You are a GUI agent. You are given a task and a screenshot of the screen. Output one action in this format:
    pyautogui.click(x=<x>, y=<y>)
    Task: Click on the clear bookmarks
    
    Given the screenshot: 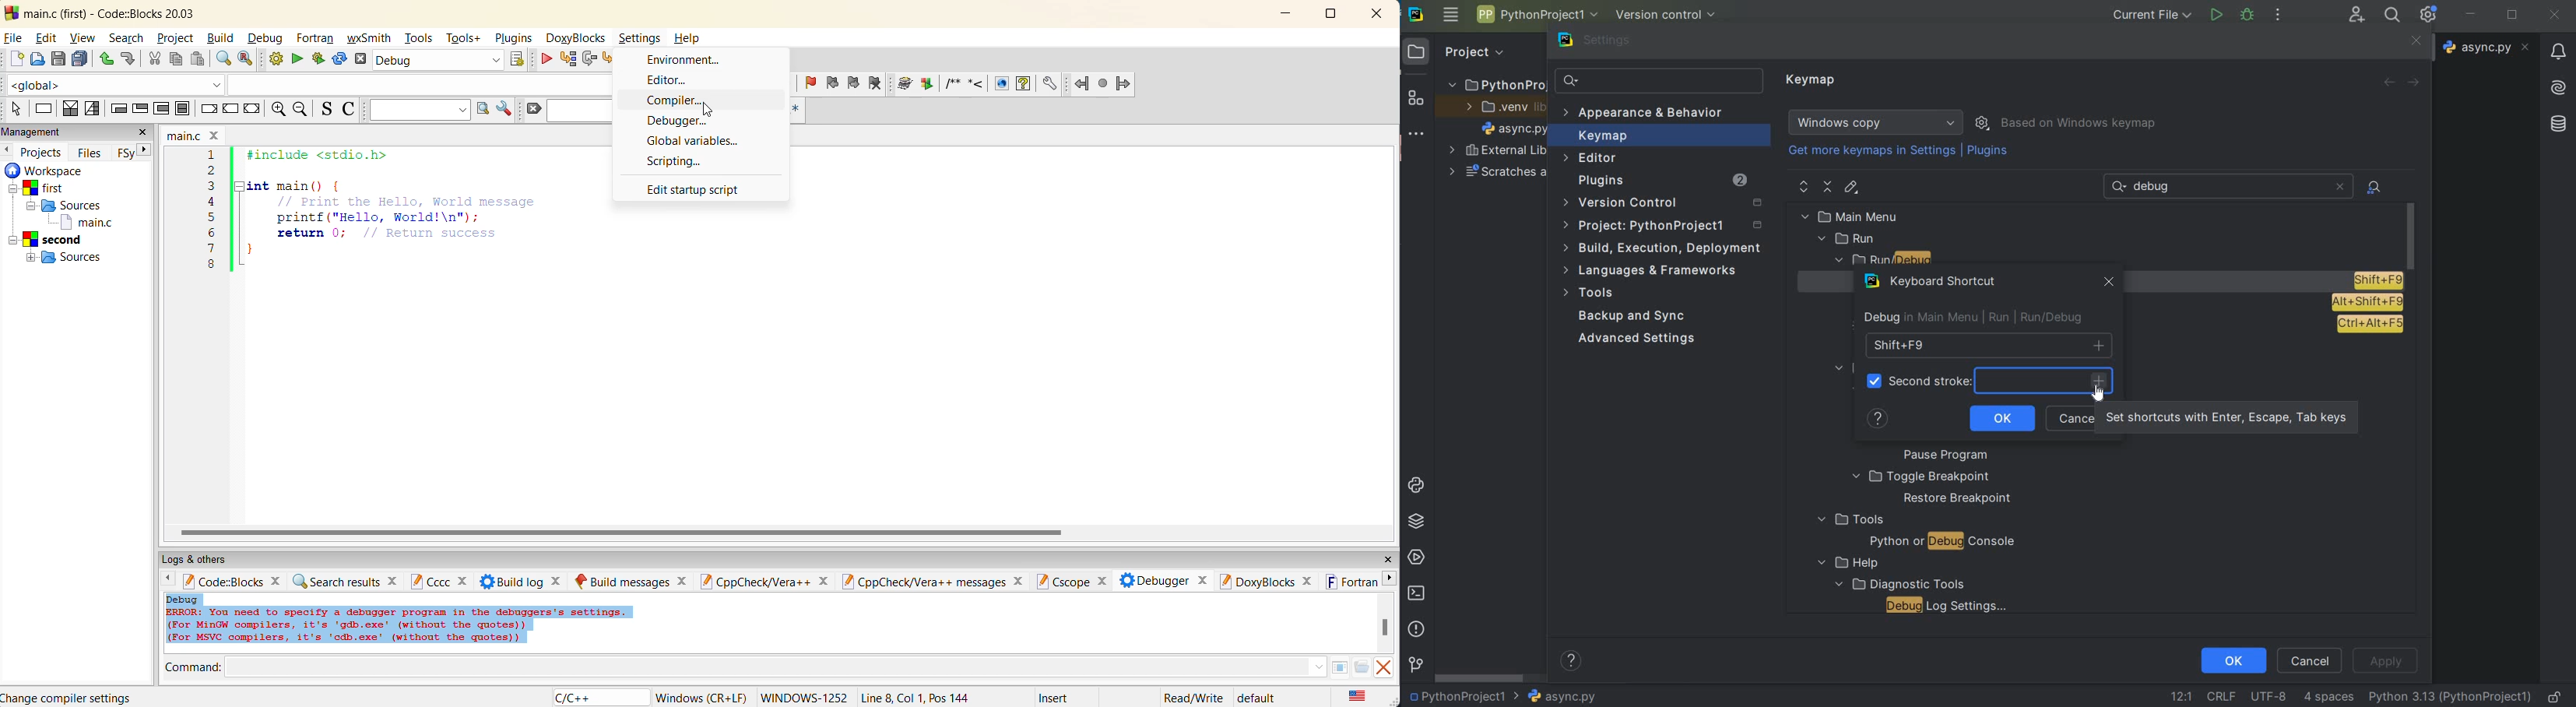 What is the action you would take?
    pyautogui.click(x=877, y=83)
    